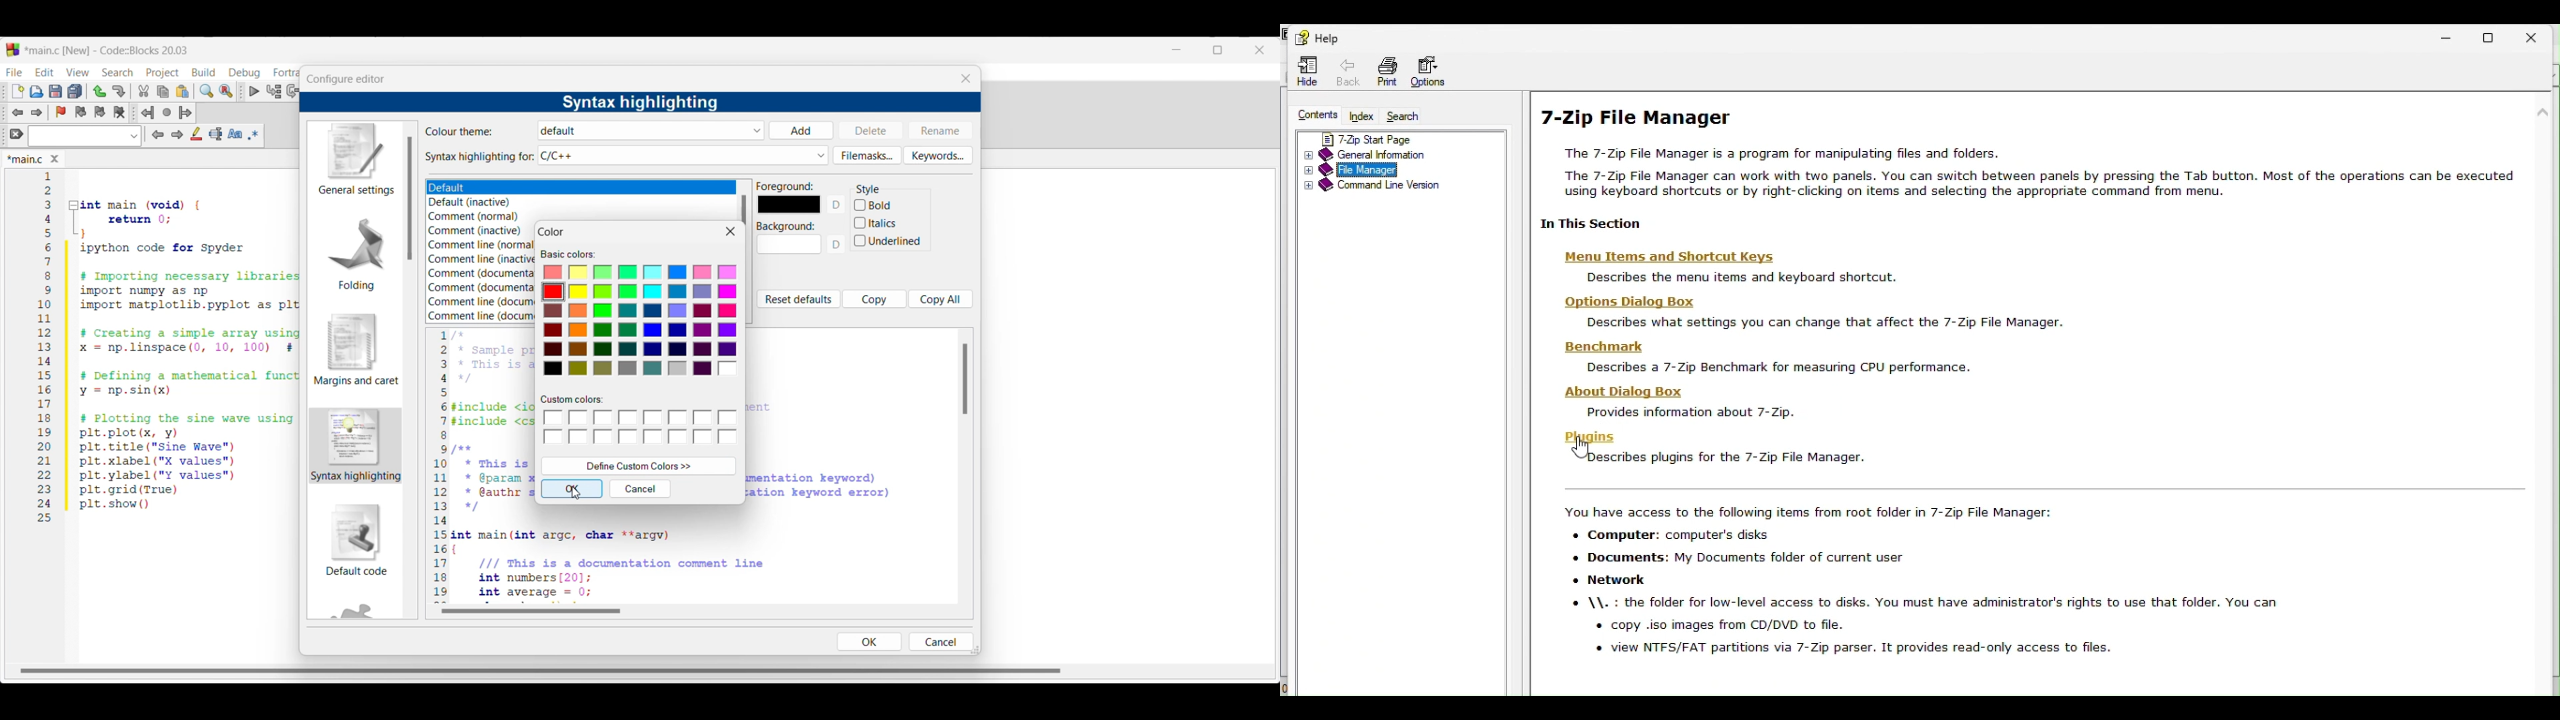 This screenshot has height=728, width=2576. Describe the element at coordinates (889, 204) in the screenshot. I see `Bold` at that location.